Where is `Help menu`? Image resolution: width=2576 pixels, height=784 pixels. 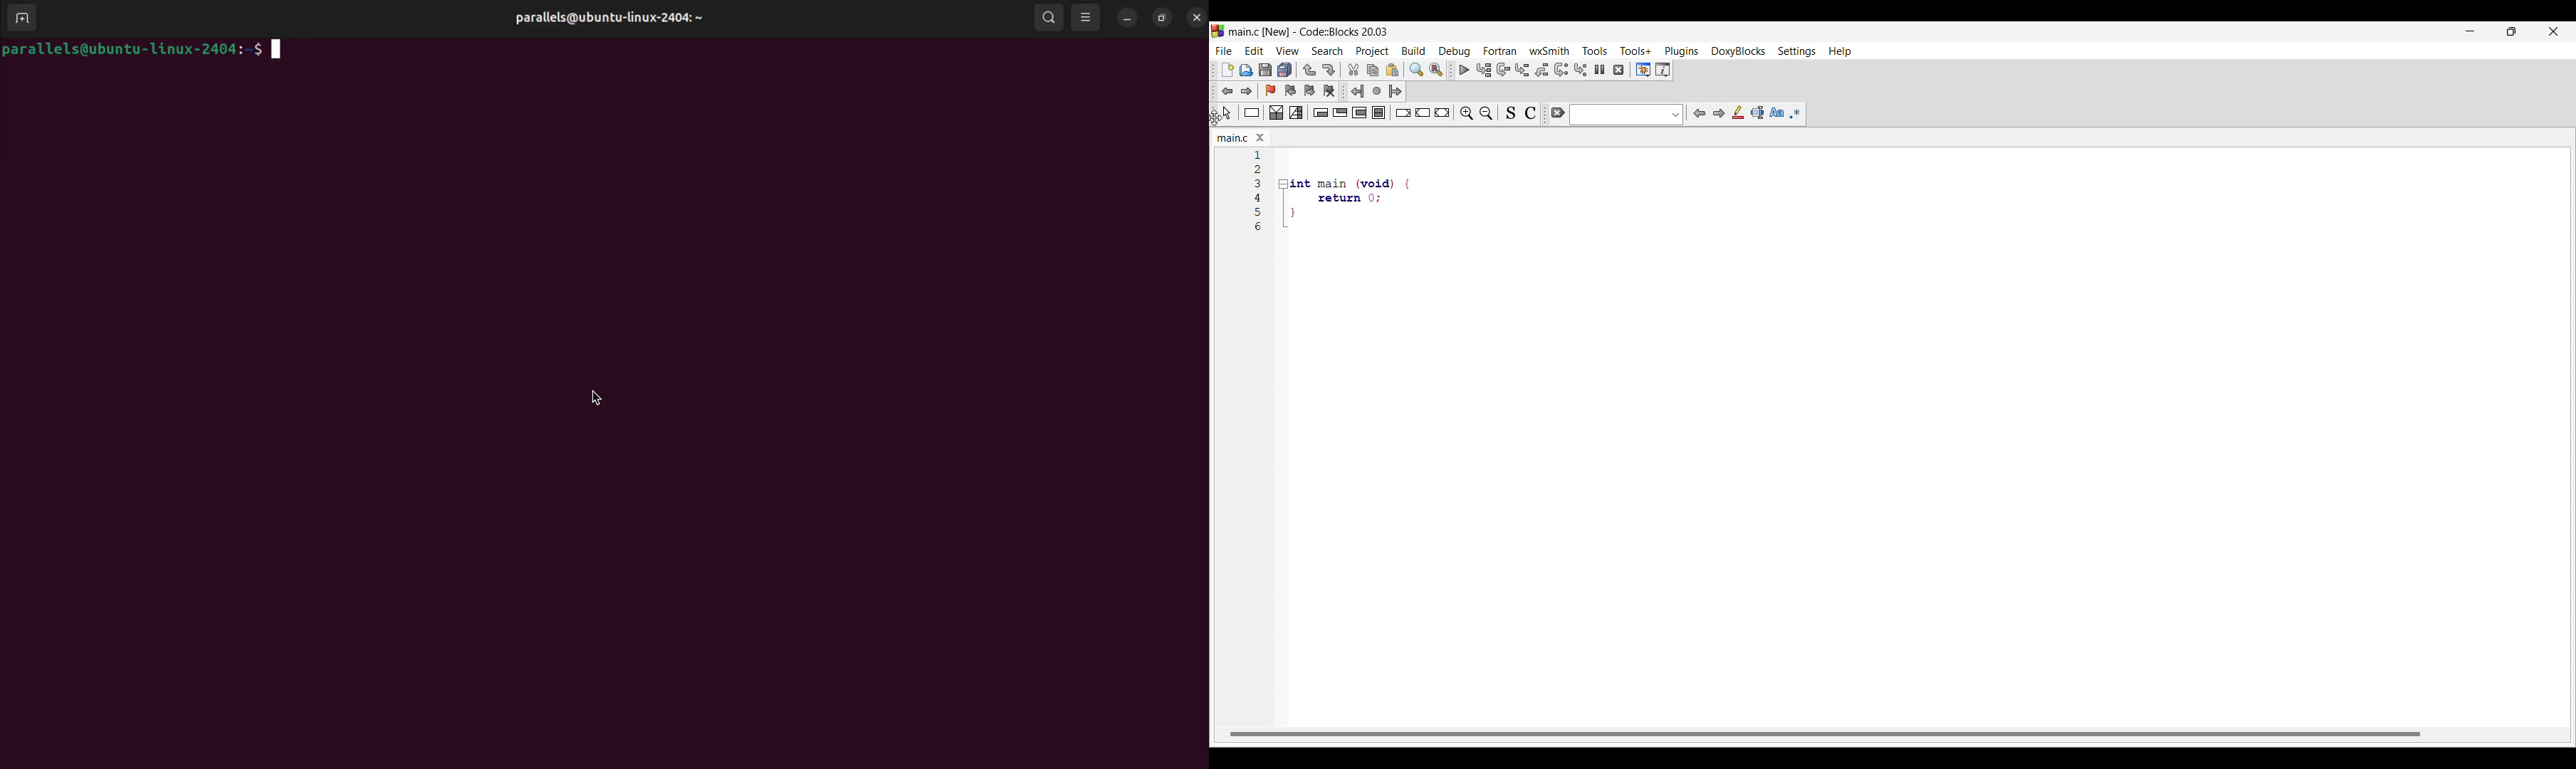
Help menu is located at coordinates (1840, 51).